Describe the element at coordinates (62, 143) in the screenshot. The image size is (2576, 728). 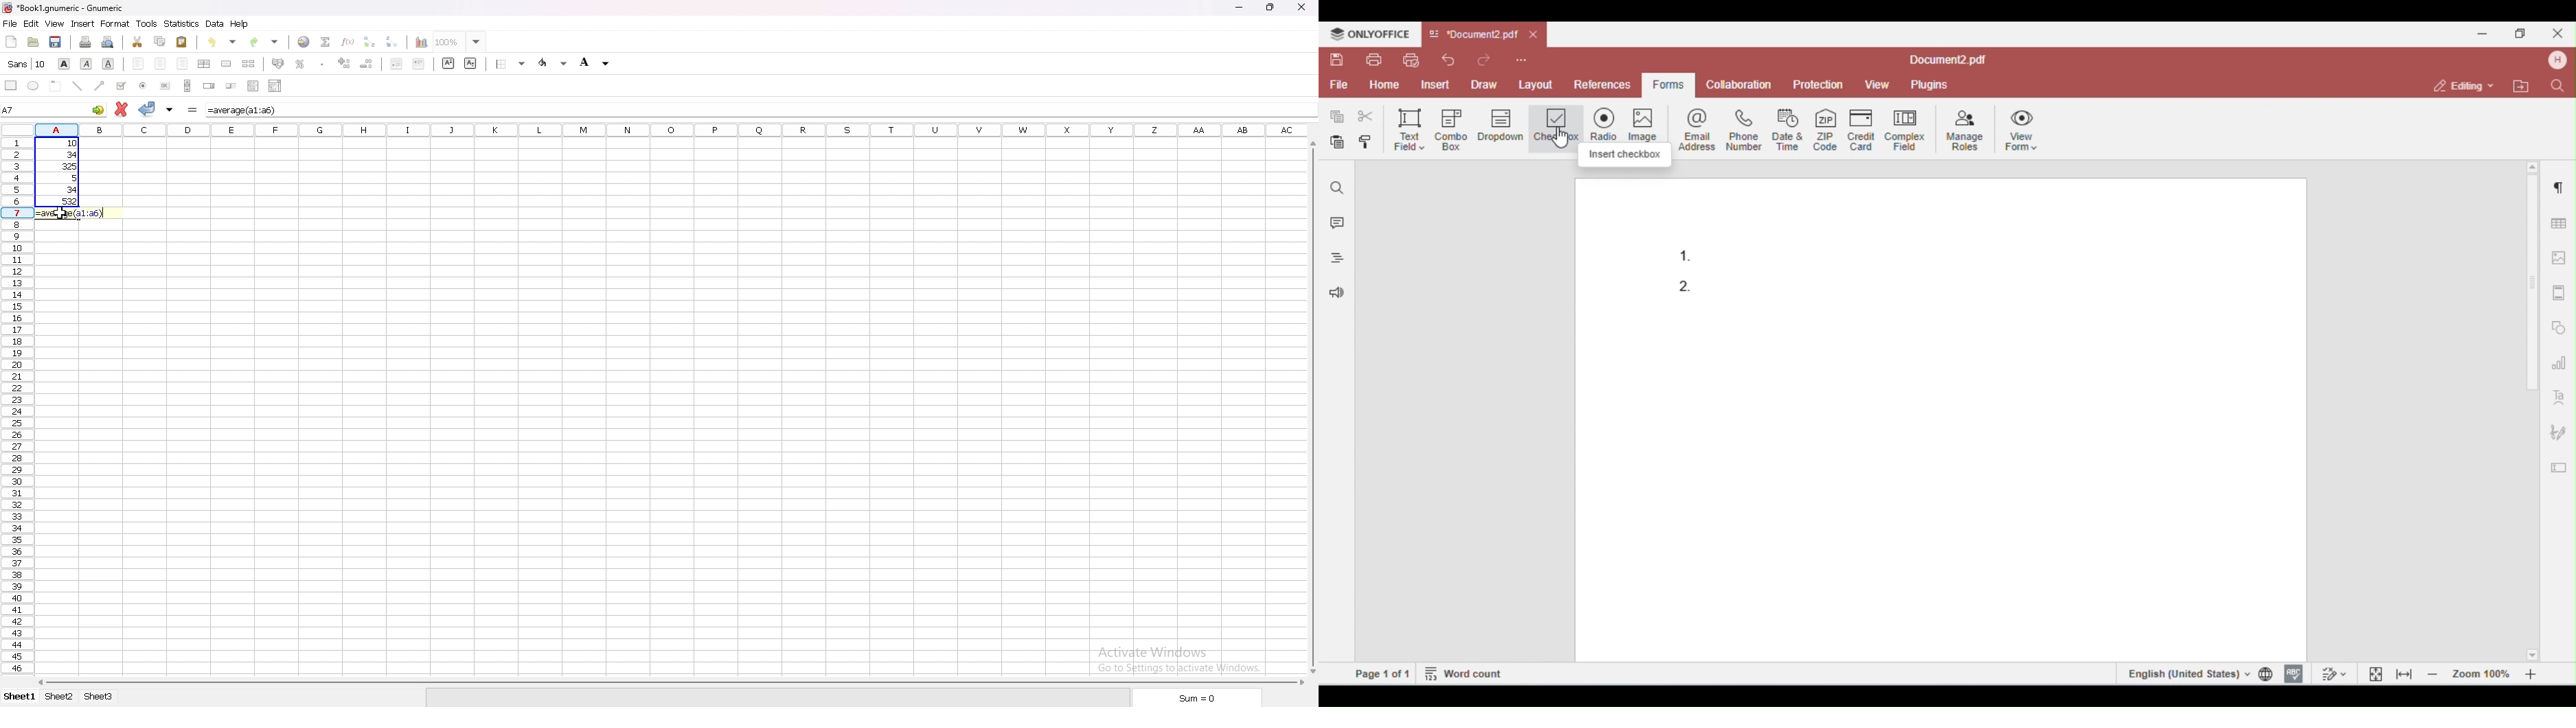
I see `10` at that location.